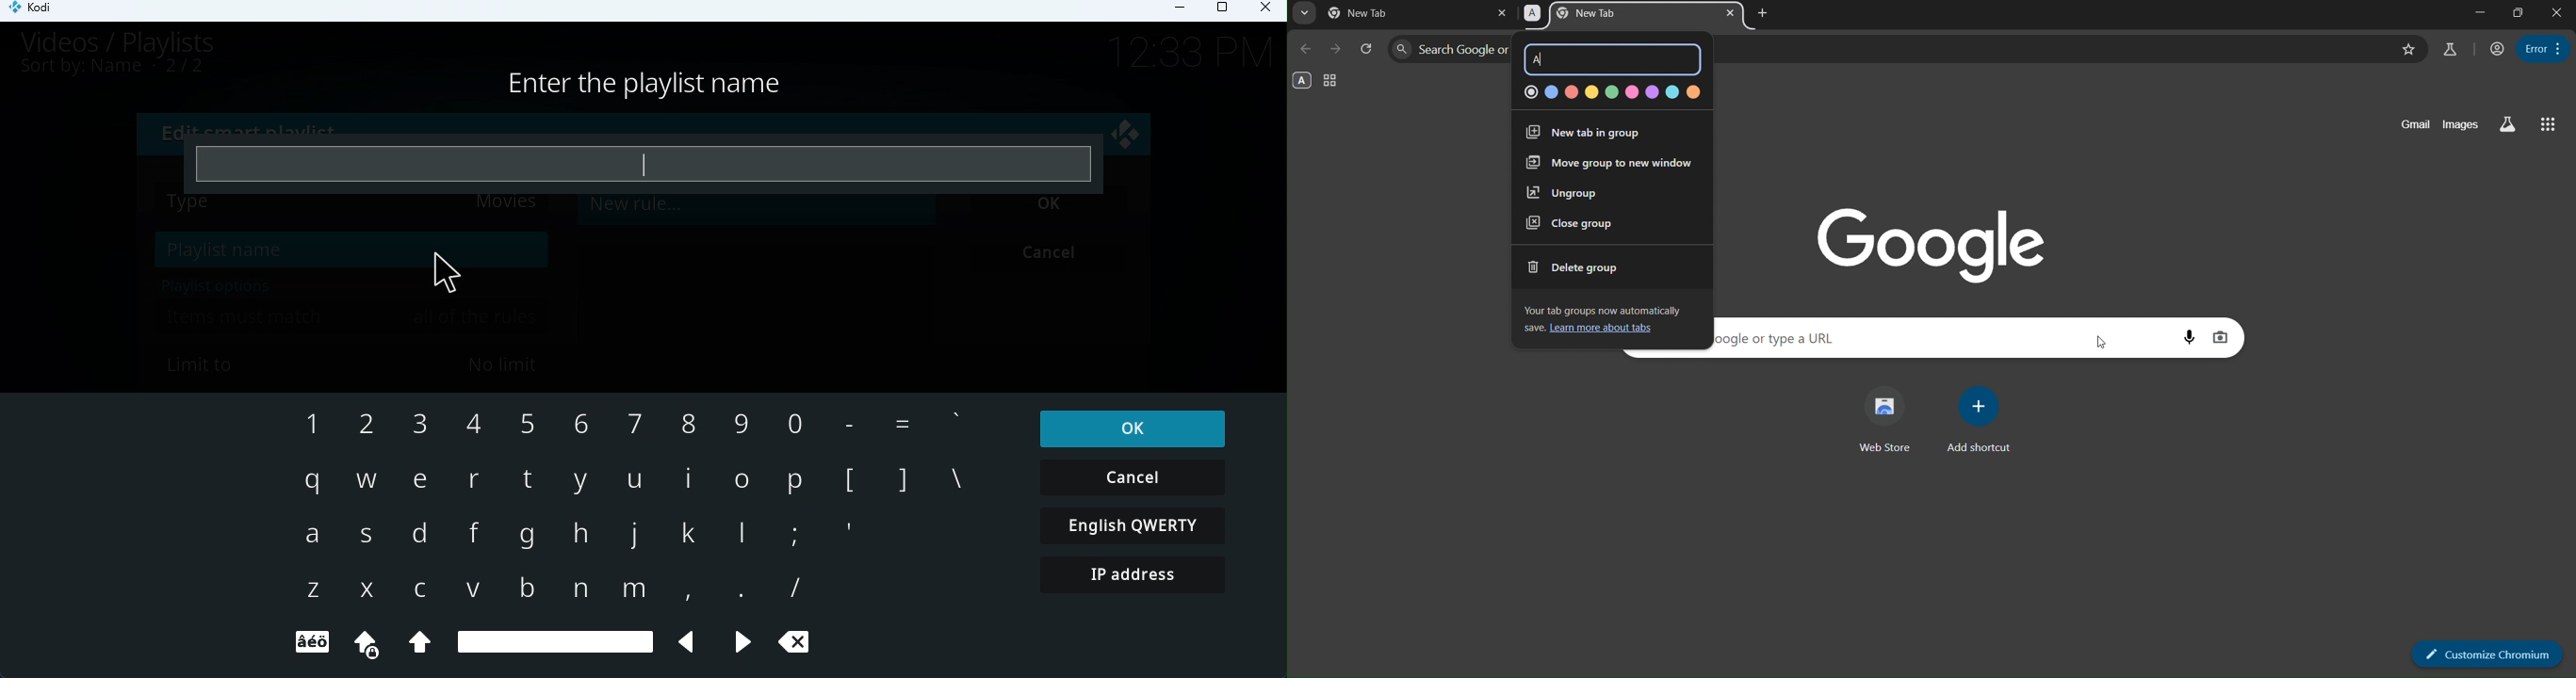 This screenshot has width=2576, height=700. Describe the element at coordinates (2491, 655) in the screenshot. I see `customize chromium` at that location.